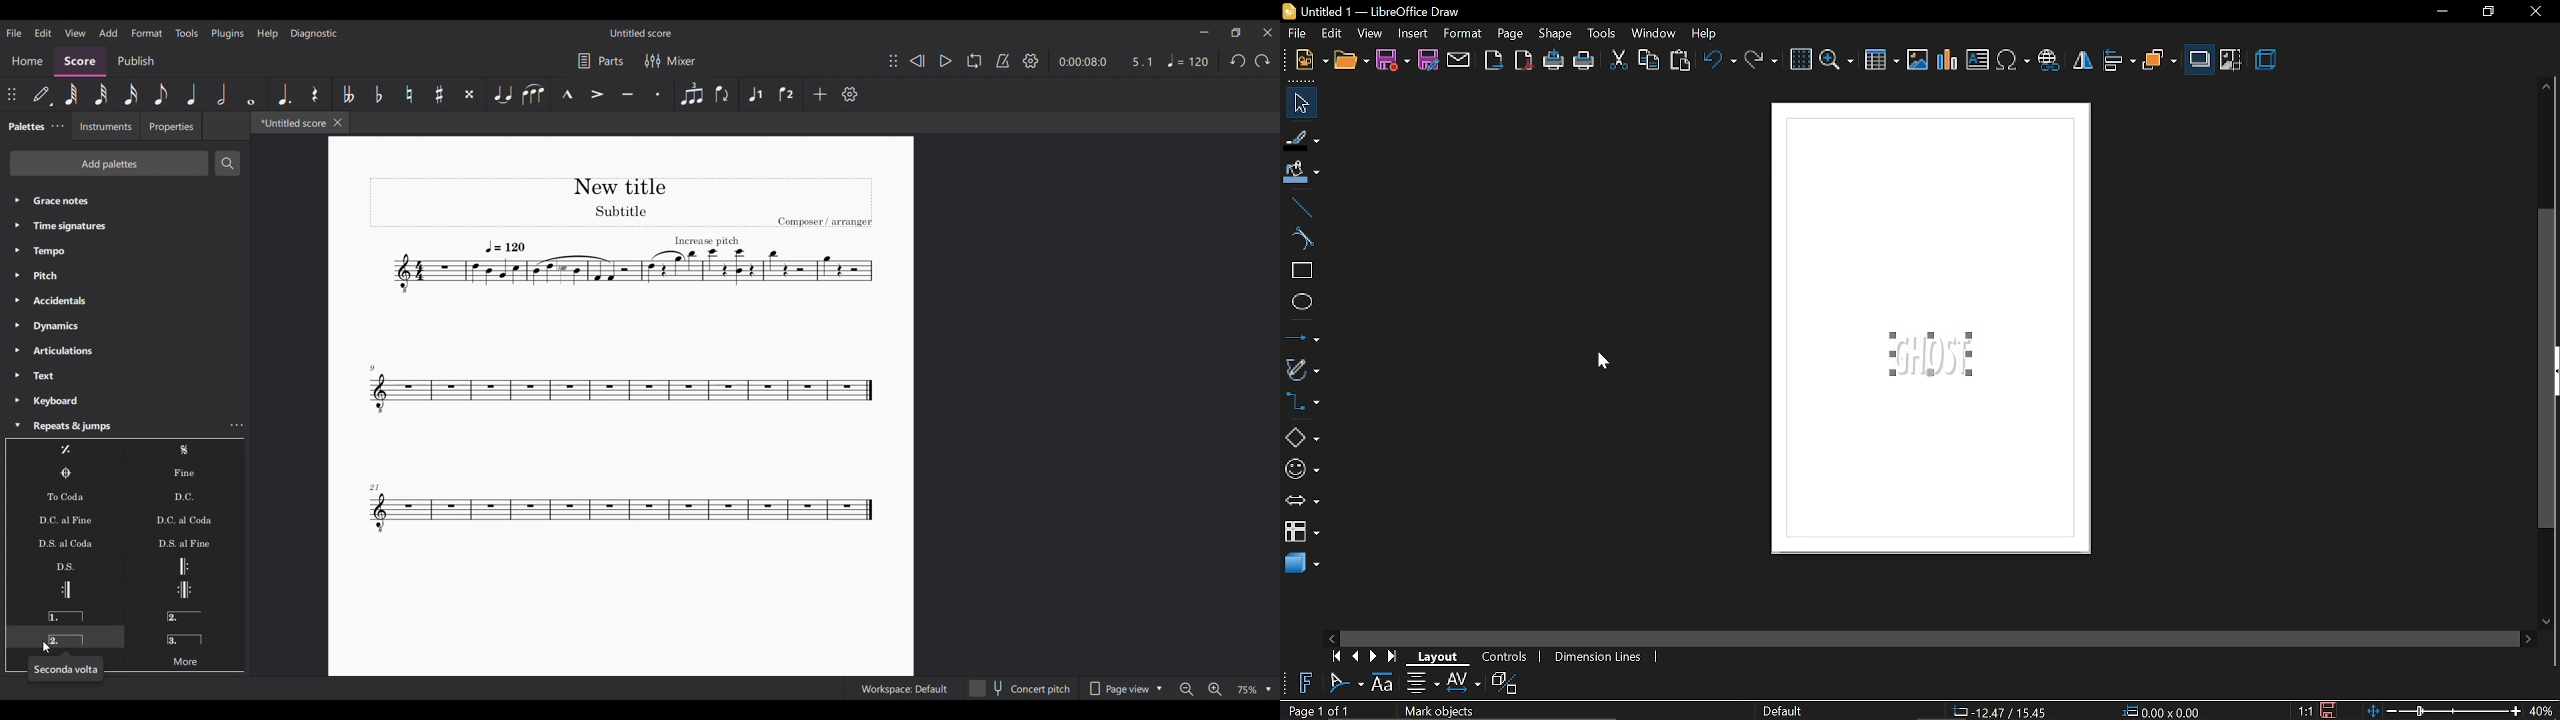 This screenshot has width=2576, height=728. I want to click on Change position, so click(11, 94).